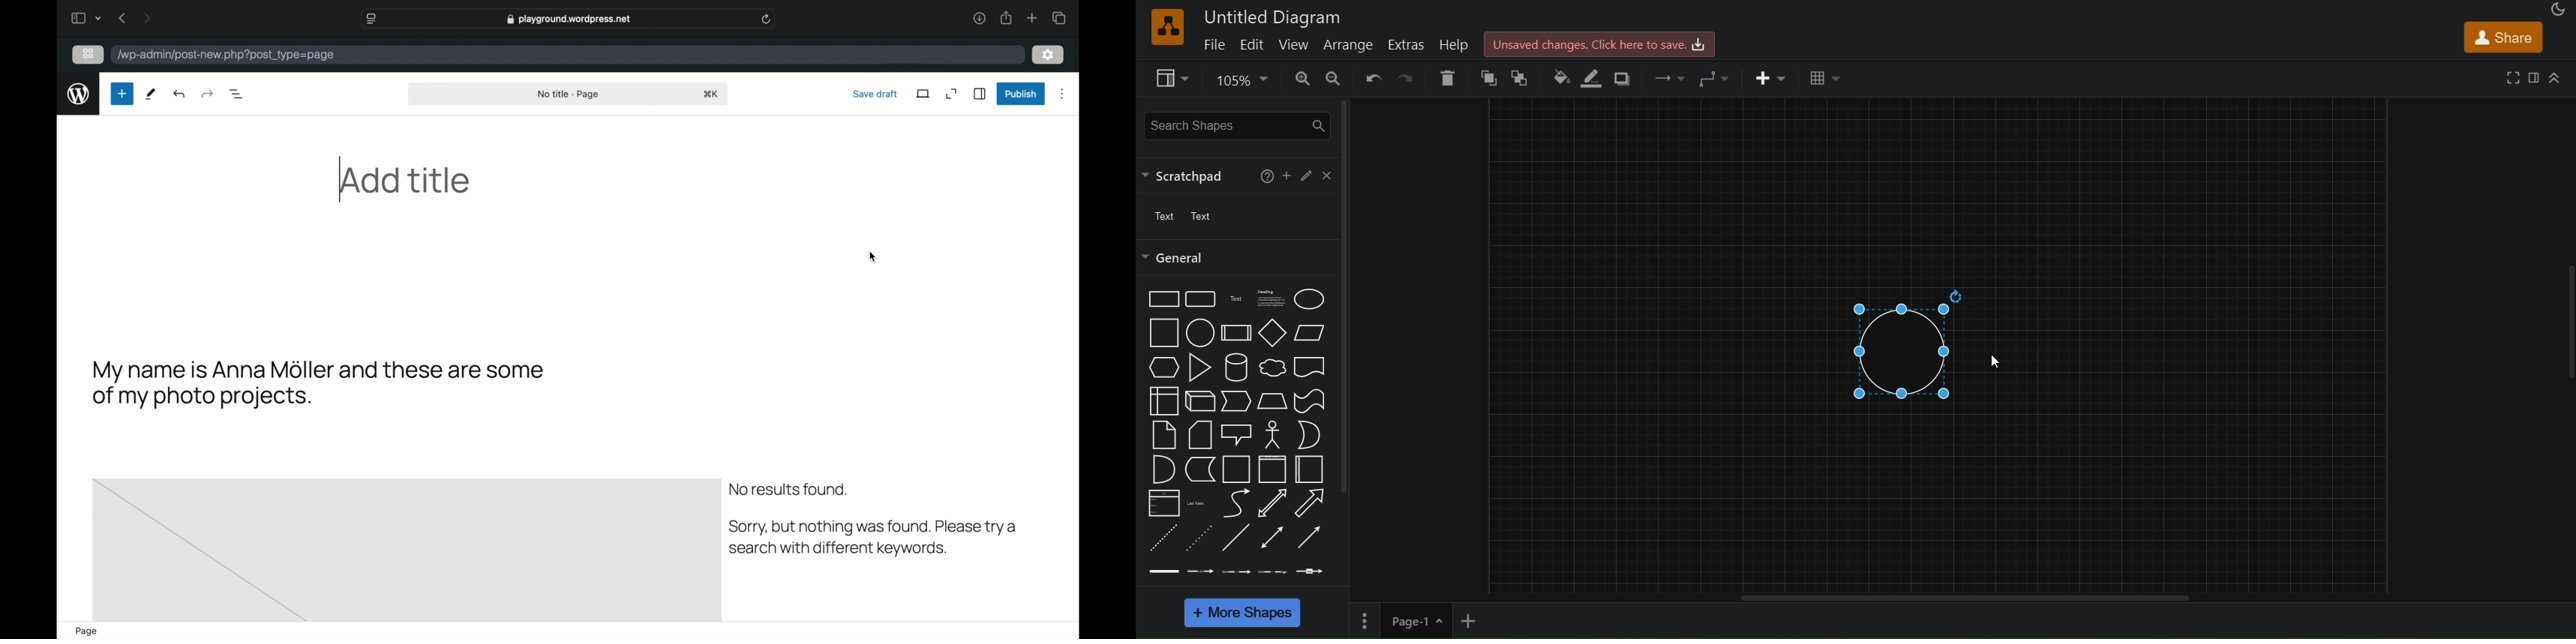 The height and width of the screenshot is (644, 2576). Describe the element at coordinates (1403, 620) in the screenshot. I see `page 1` at that location.